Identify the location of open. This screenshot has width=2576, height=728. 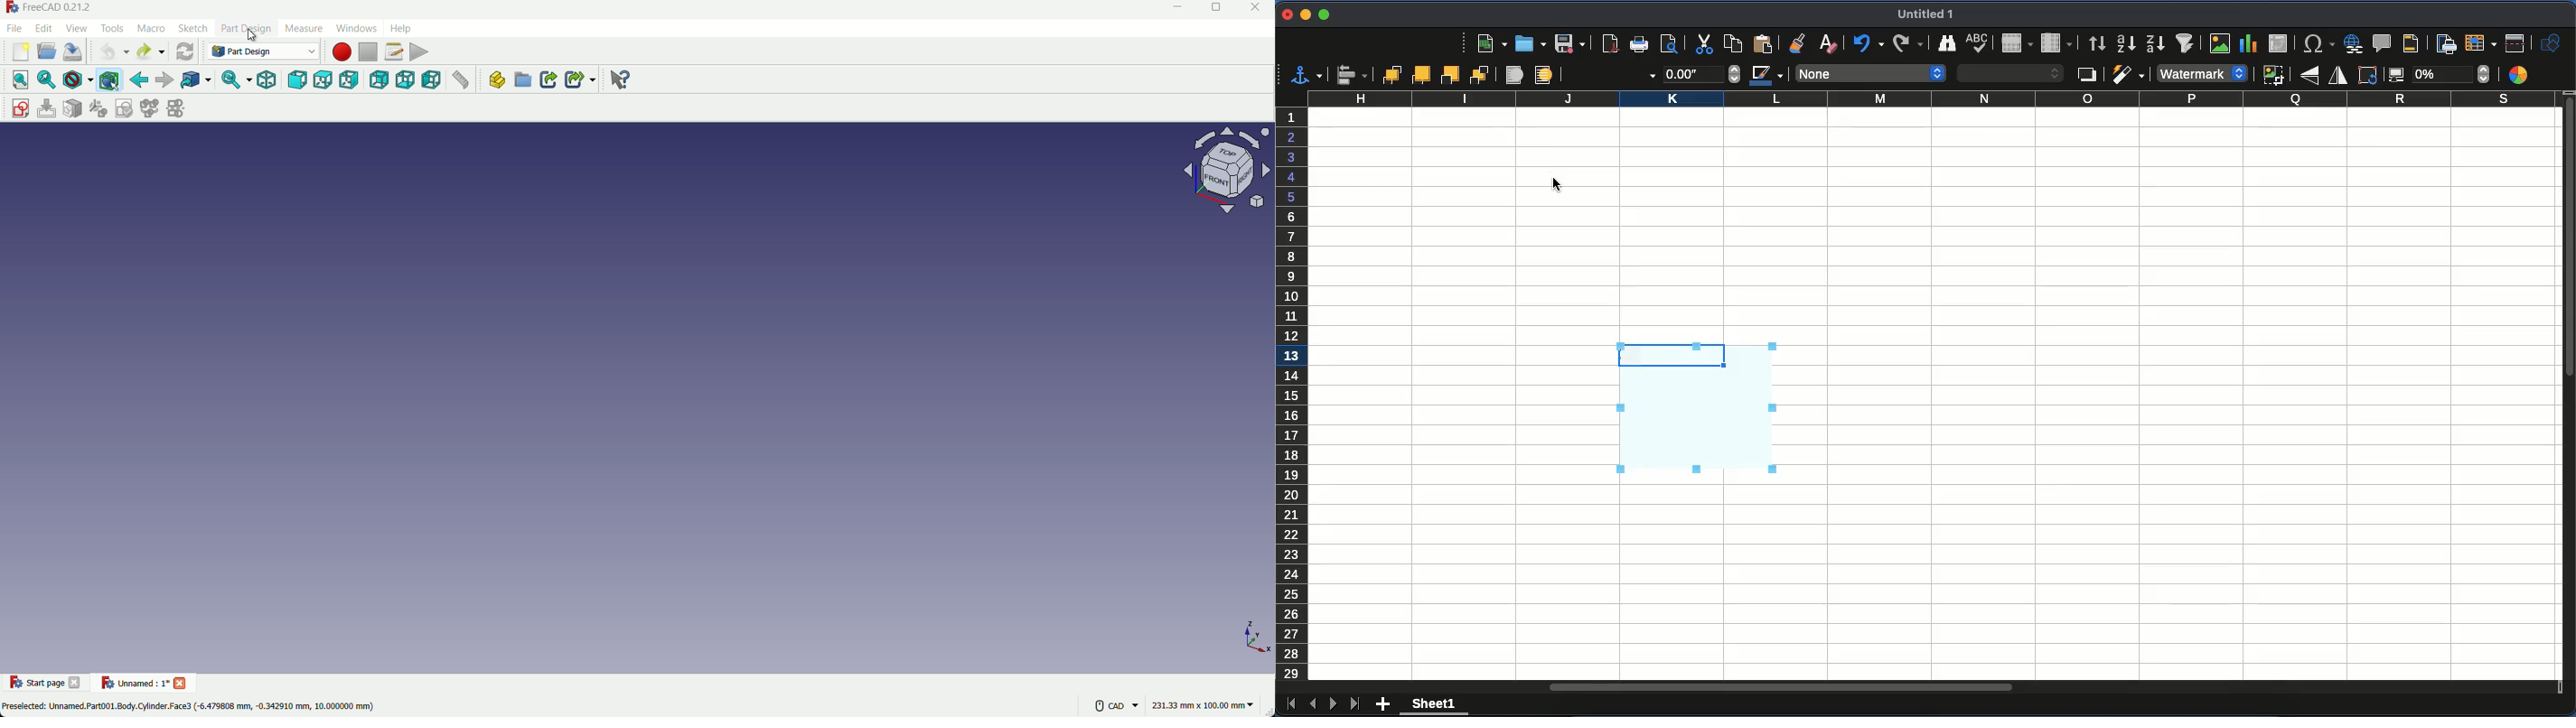
(1531, 45).